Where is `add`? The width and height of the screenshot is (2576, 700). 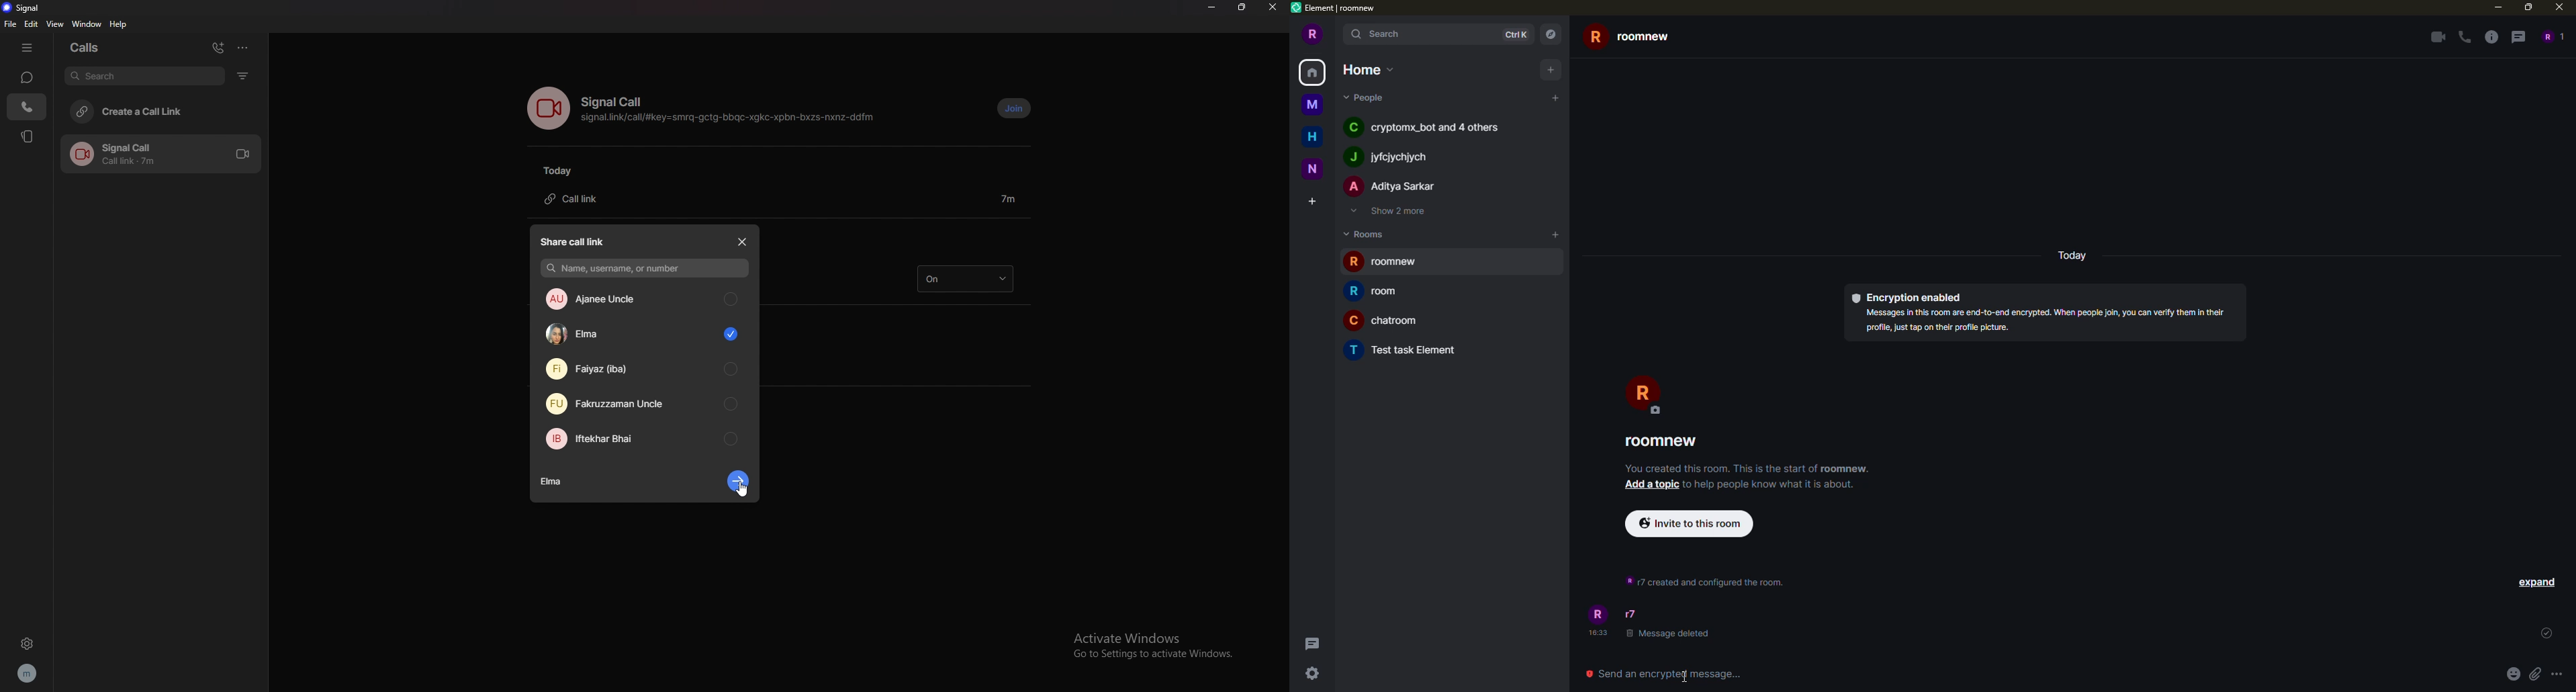 add is located at coordinates (1553, 69).